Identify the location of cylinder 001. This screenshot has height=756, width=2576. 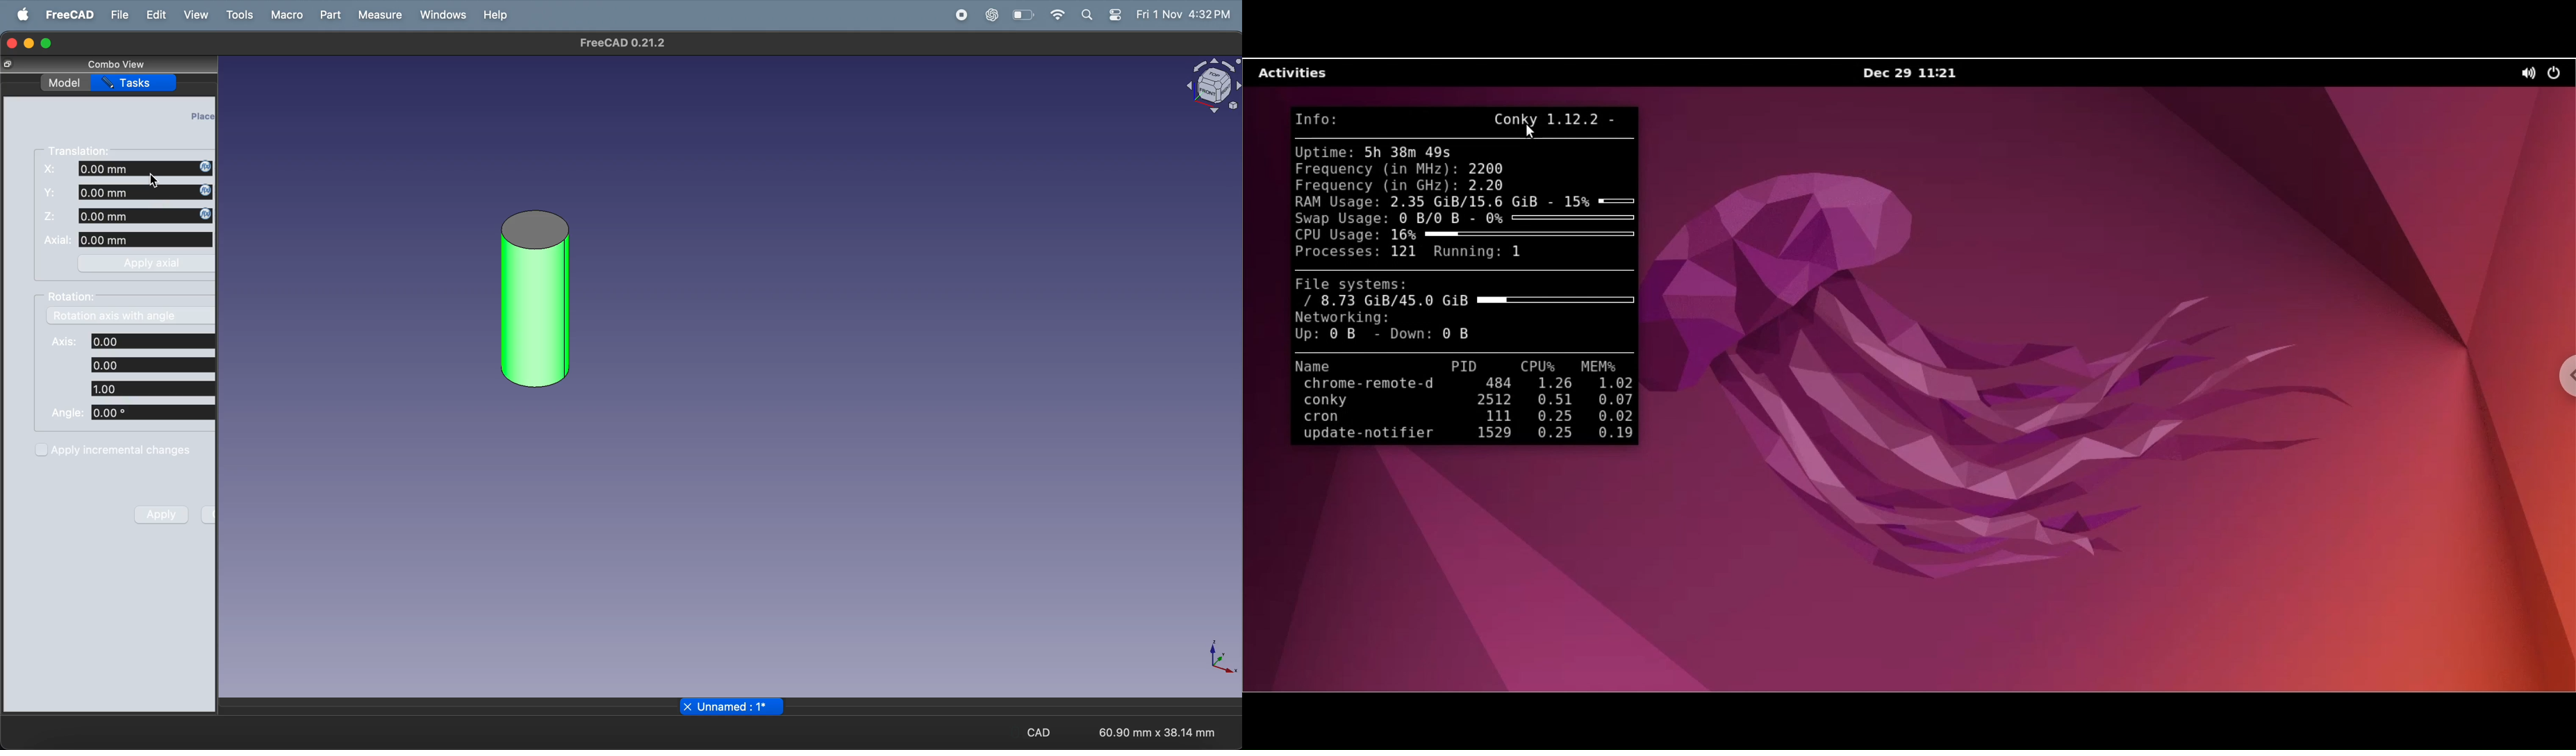
(536, 300).